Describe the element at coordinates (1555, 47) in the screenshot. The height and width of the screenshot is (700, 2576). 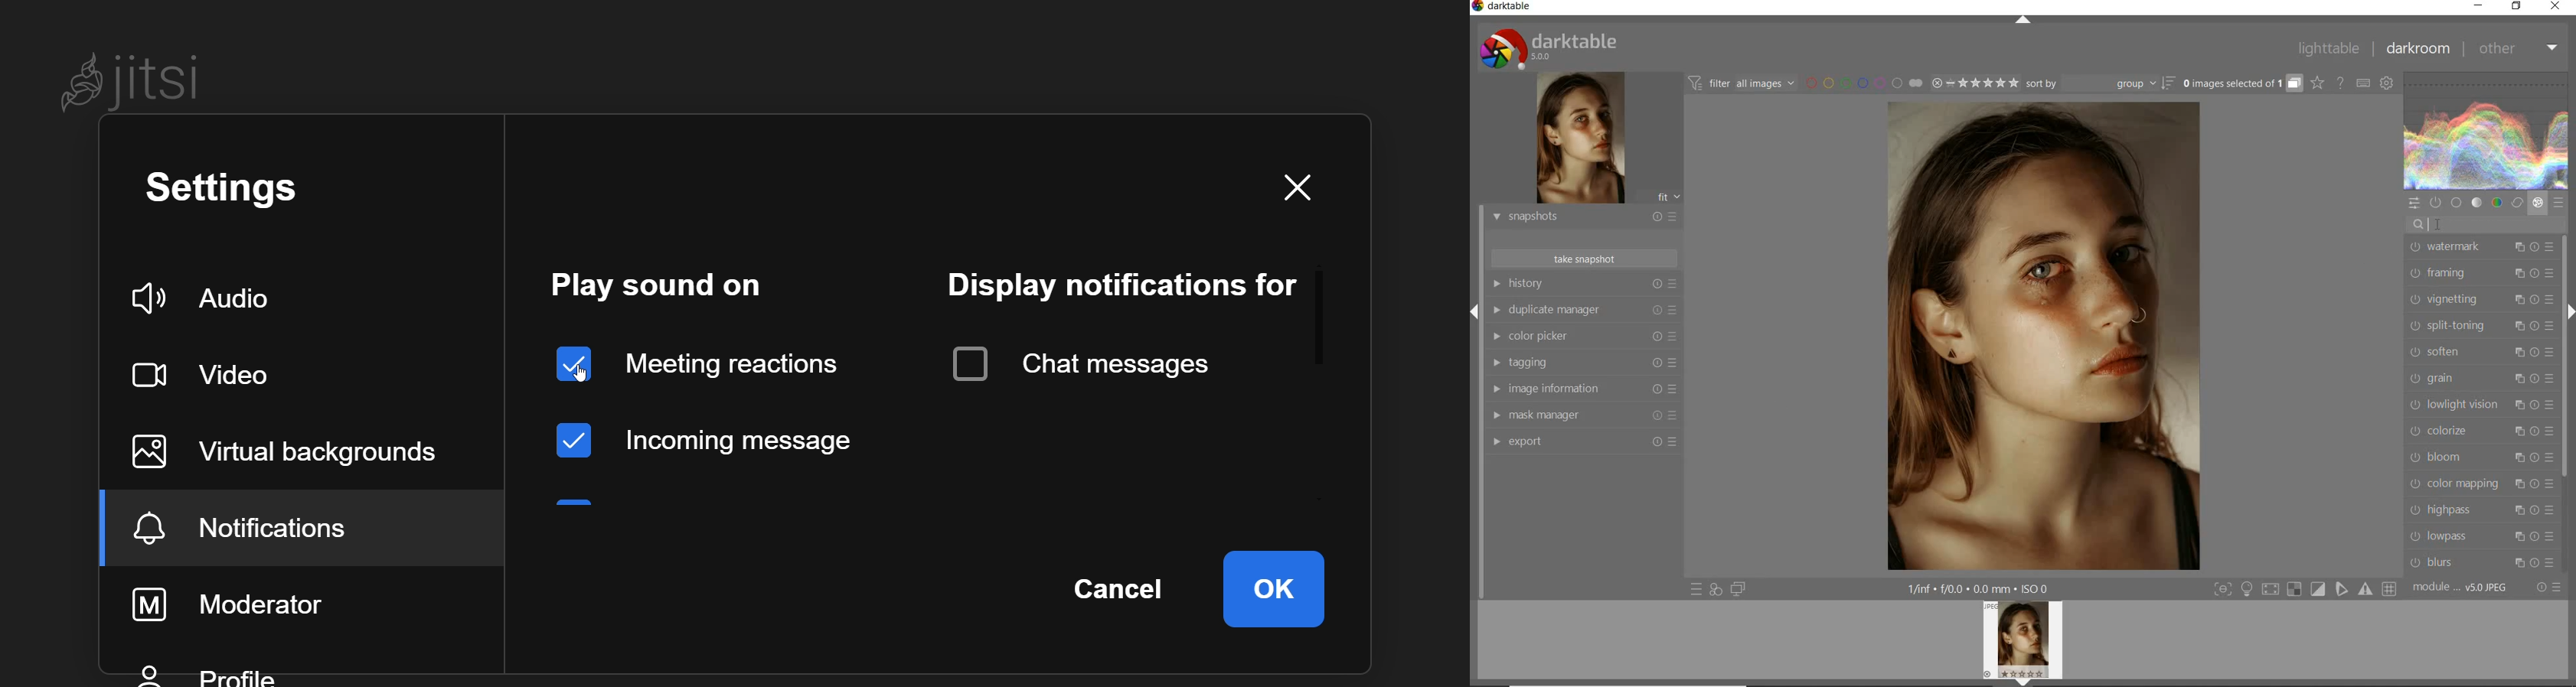
I see `system logo` at that location.